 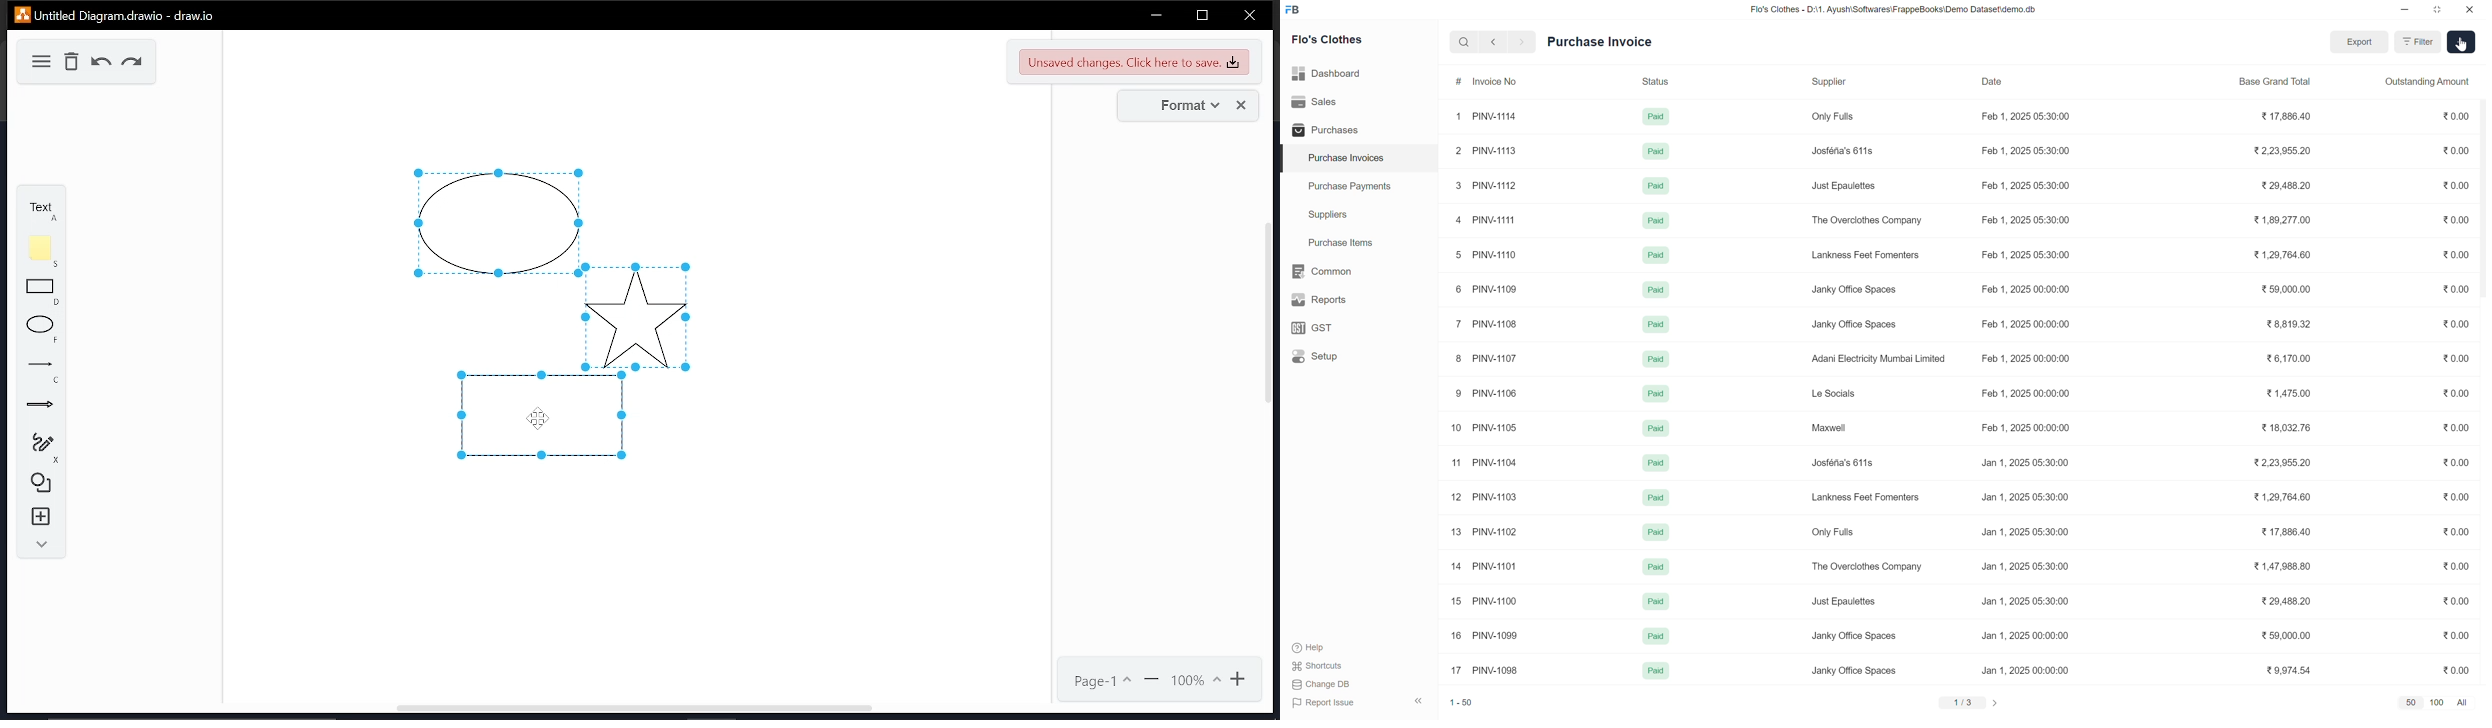 I want to click on Paid, so click(x=1656, y=289).